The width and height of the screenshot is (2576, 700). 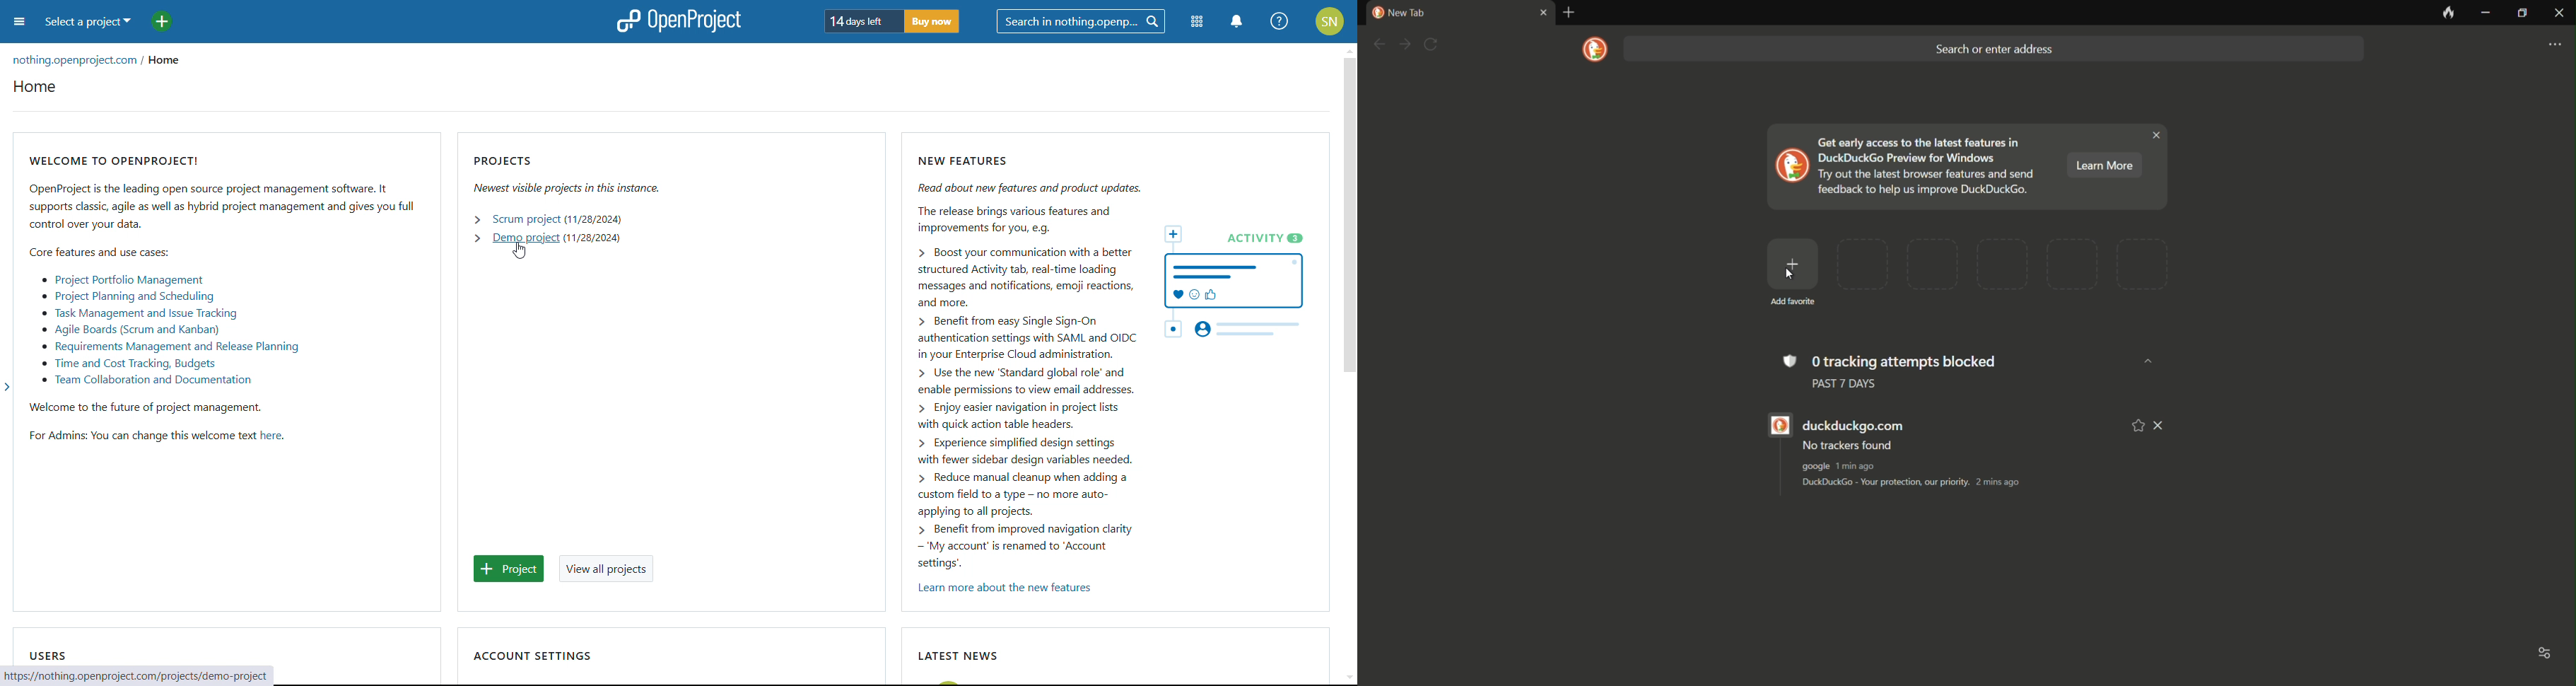 What do you see at coordinates (606, 569) in the screenshot?
I see `view all projects` at bounding box center [606, 569].